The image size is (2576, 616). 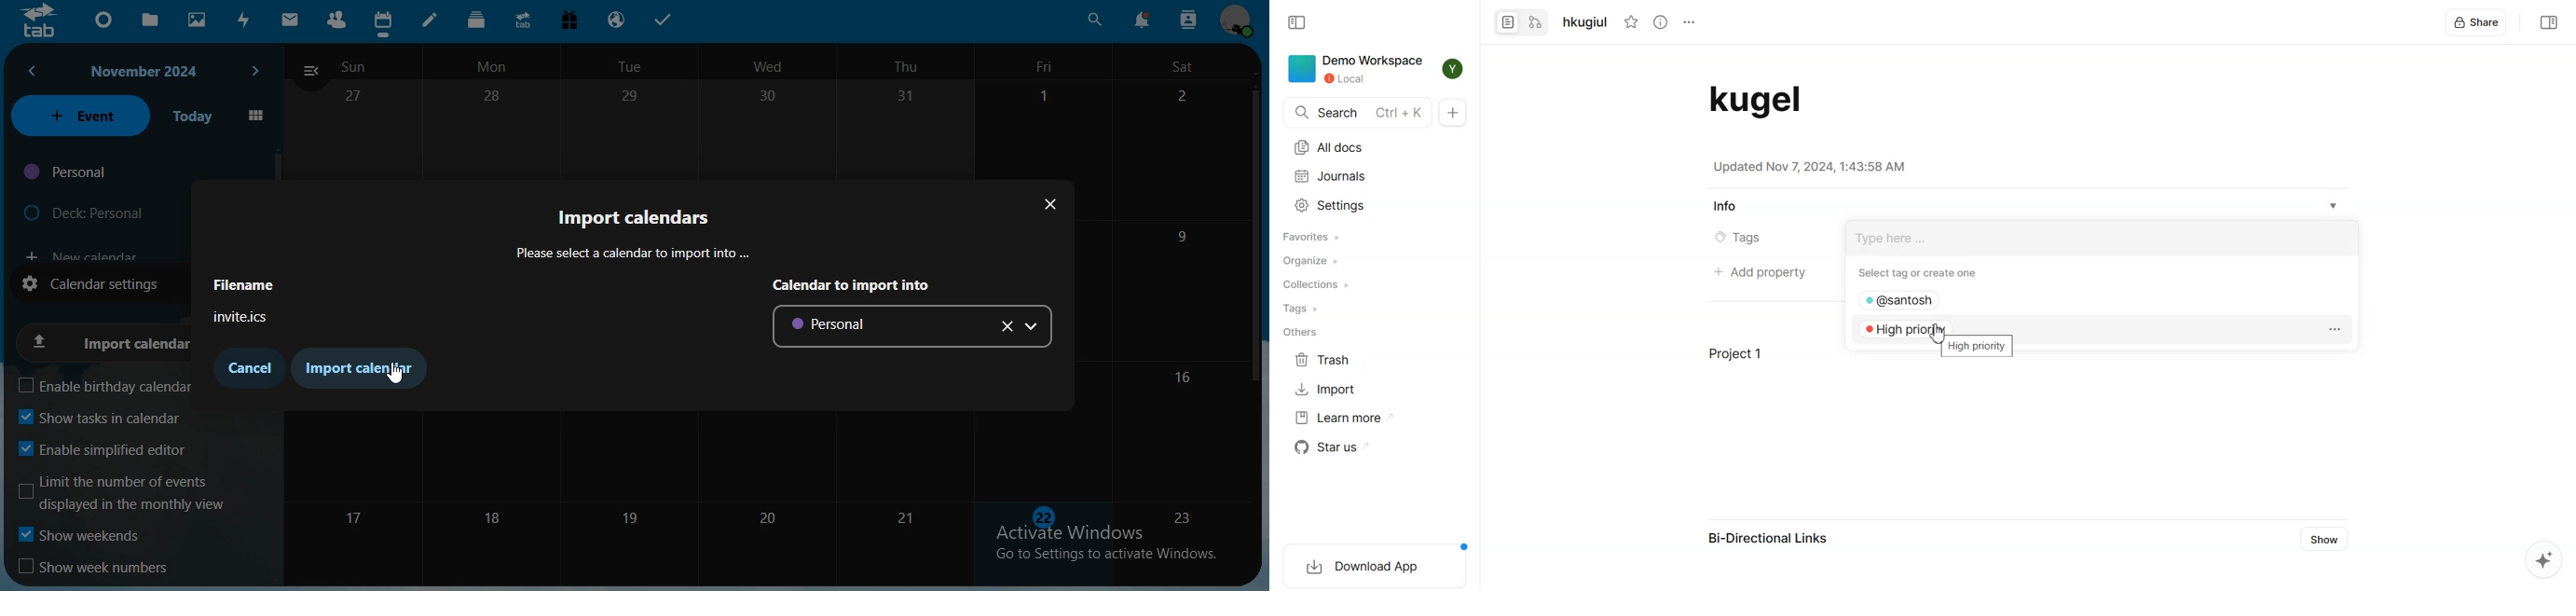 What do you see at coordinates (198, 21) in the screenshot?
I see `photos` at bounding box center [198, 21].